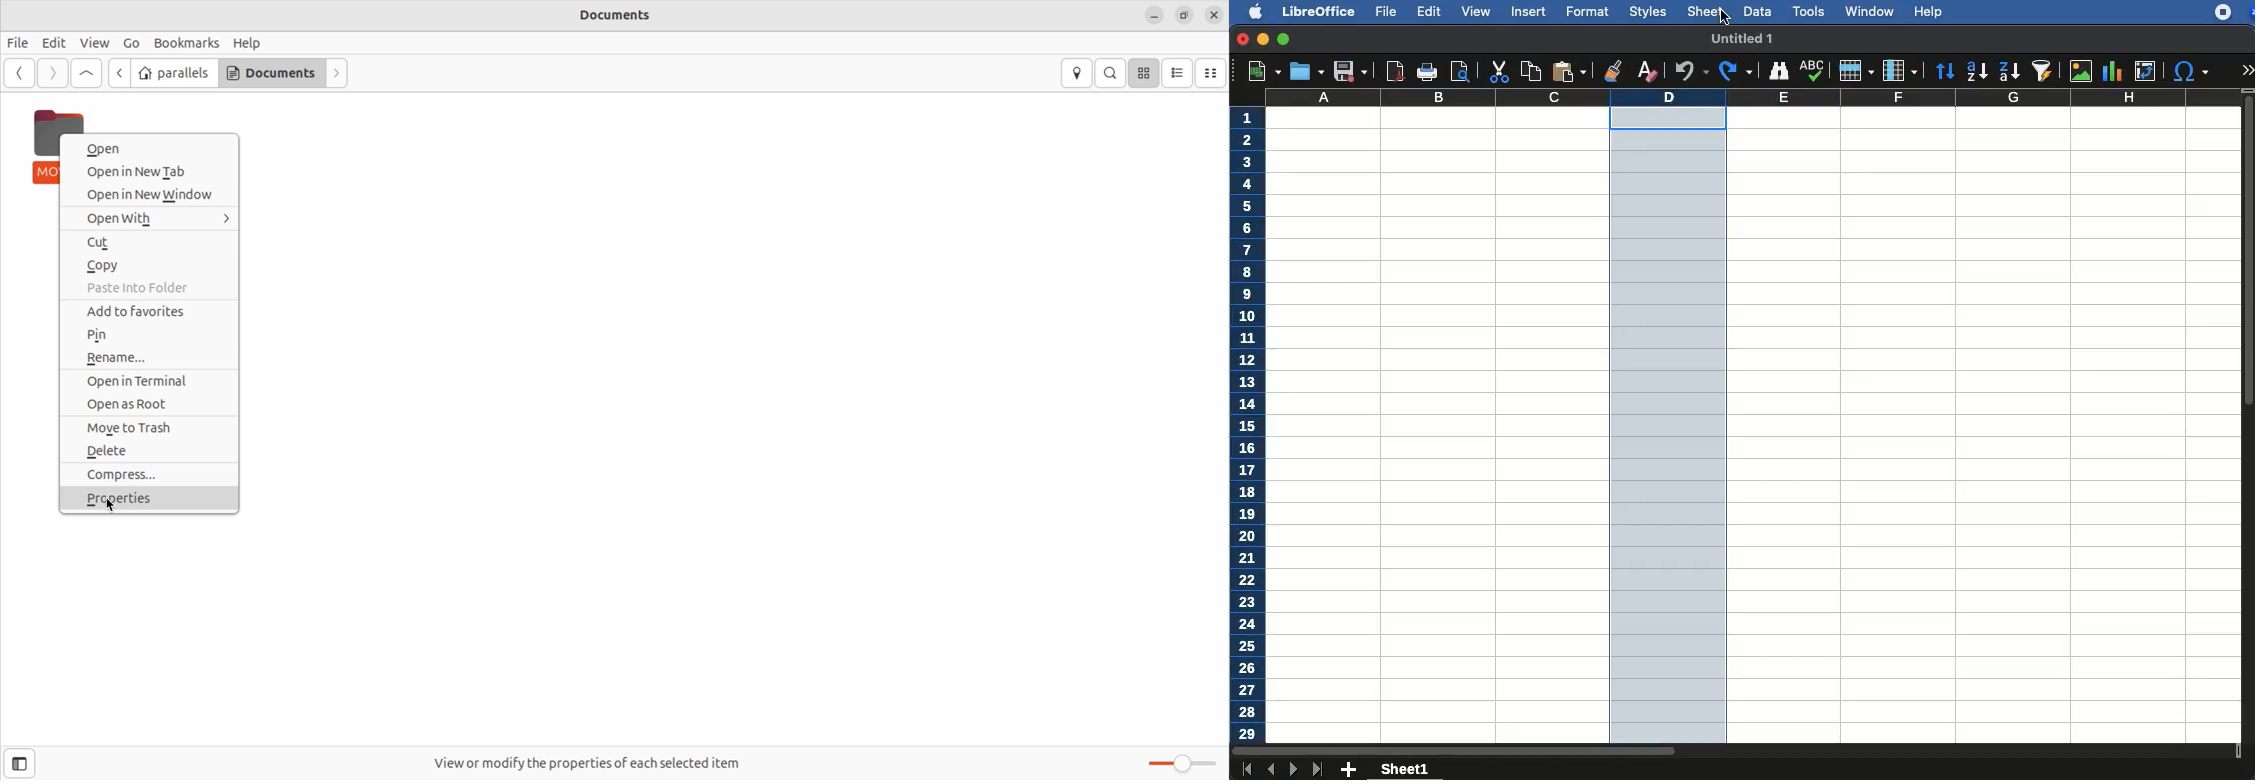  What do you see at coordinates (2249, 12) in the screenshot?
I see `zoom extension` at bounding box center [2249, 12].